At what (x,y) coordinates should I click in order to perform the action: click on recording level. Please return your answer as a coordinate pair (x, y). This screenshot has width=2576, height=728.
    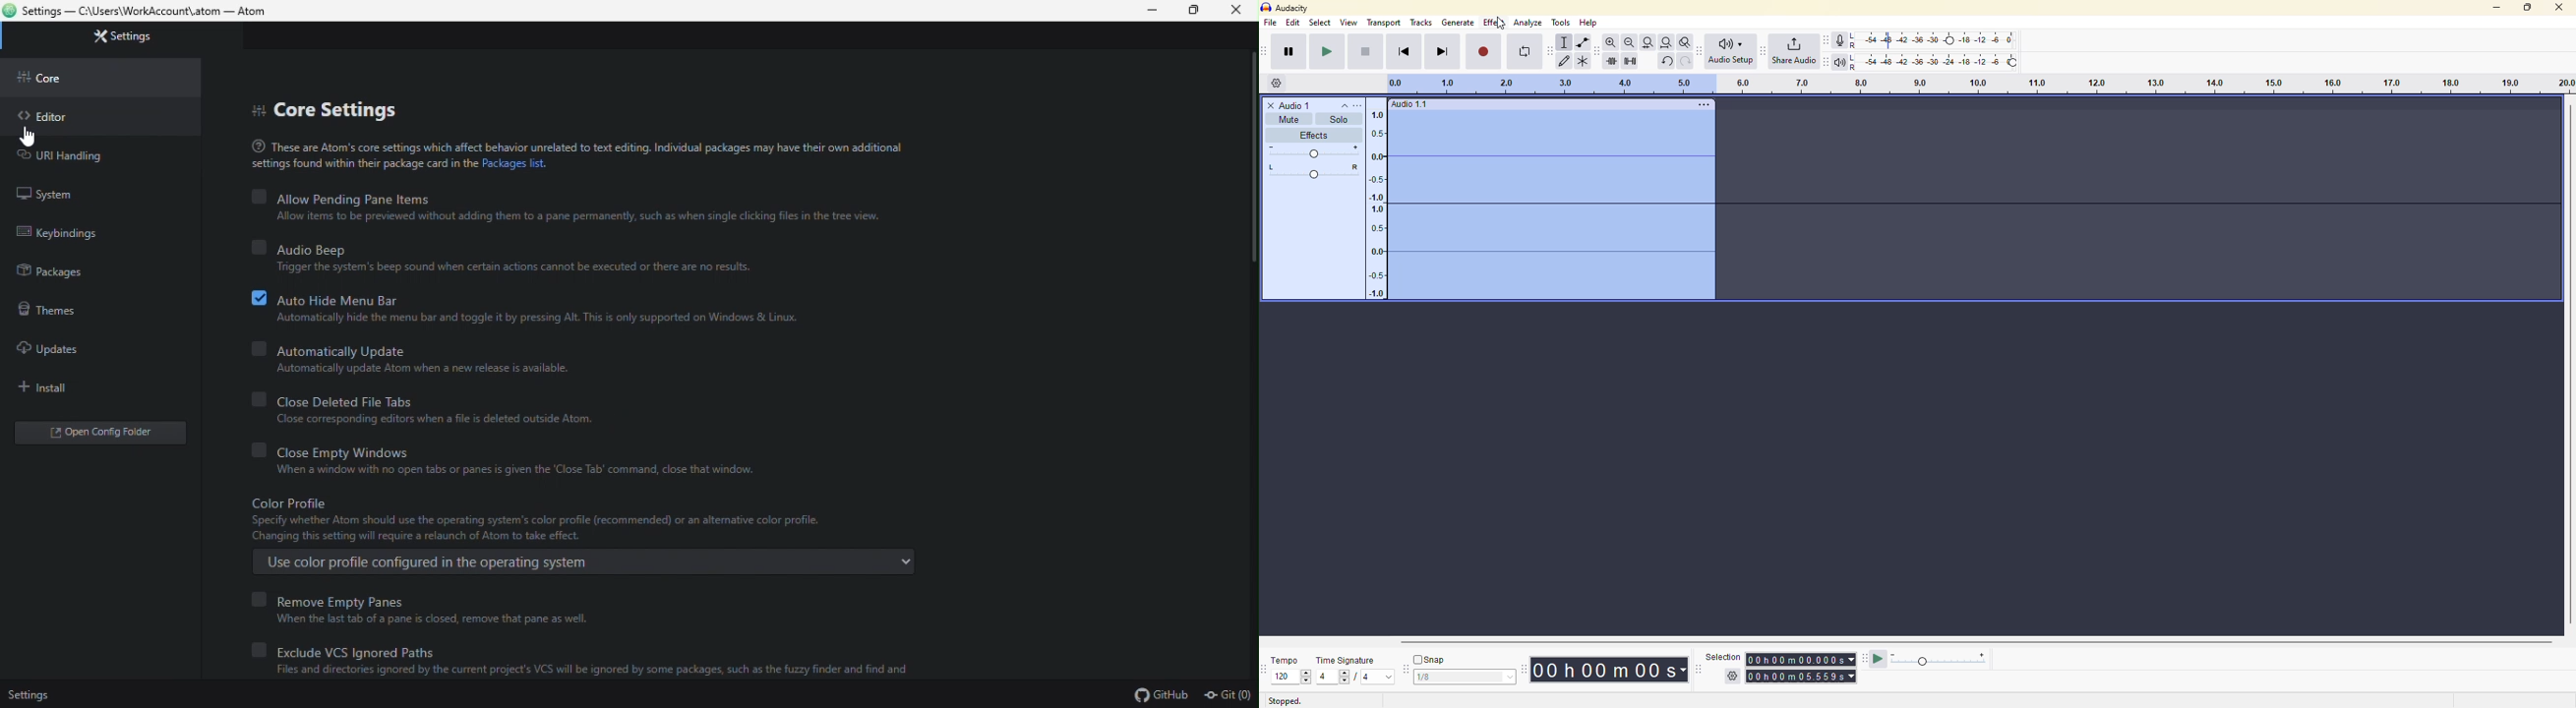
    Looking at the image, I should click on (1934, 40).